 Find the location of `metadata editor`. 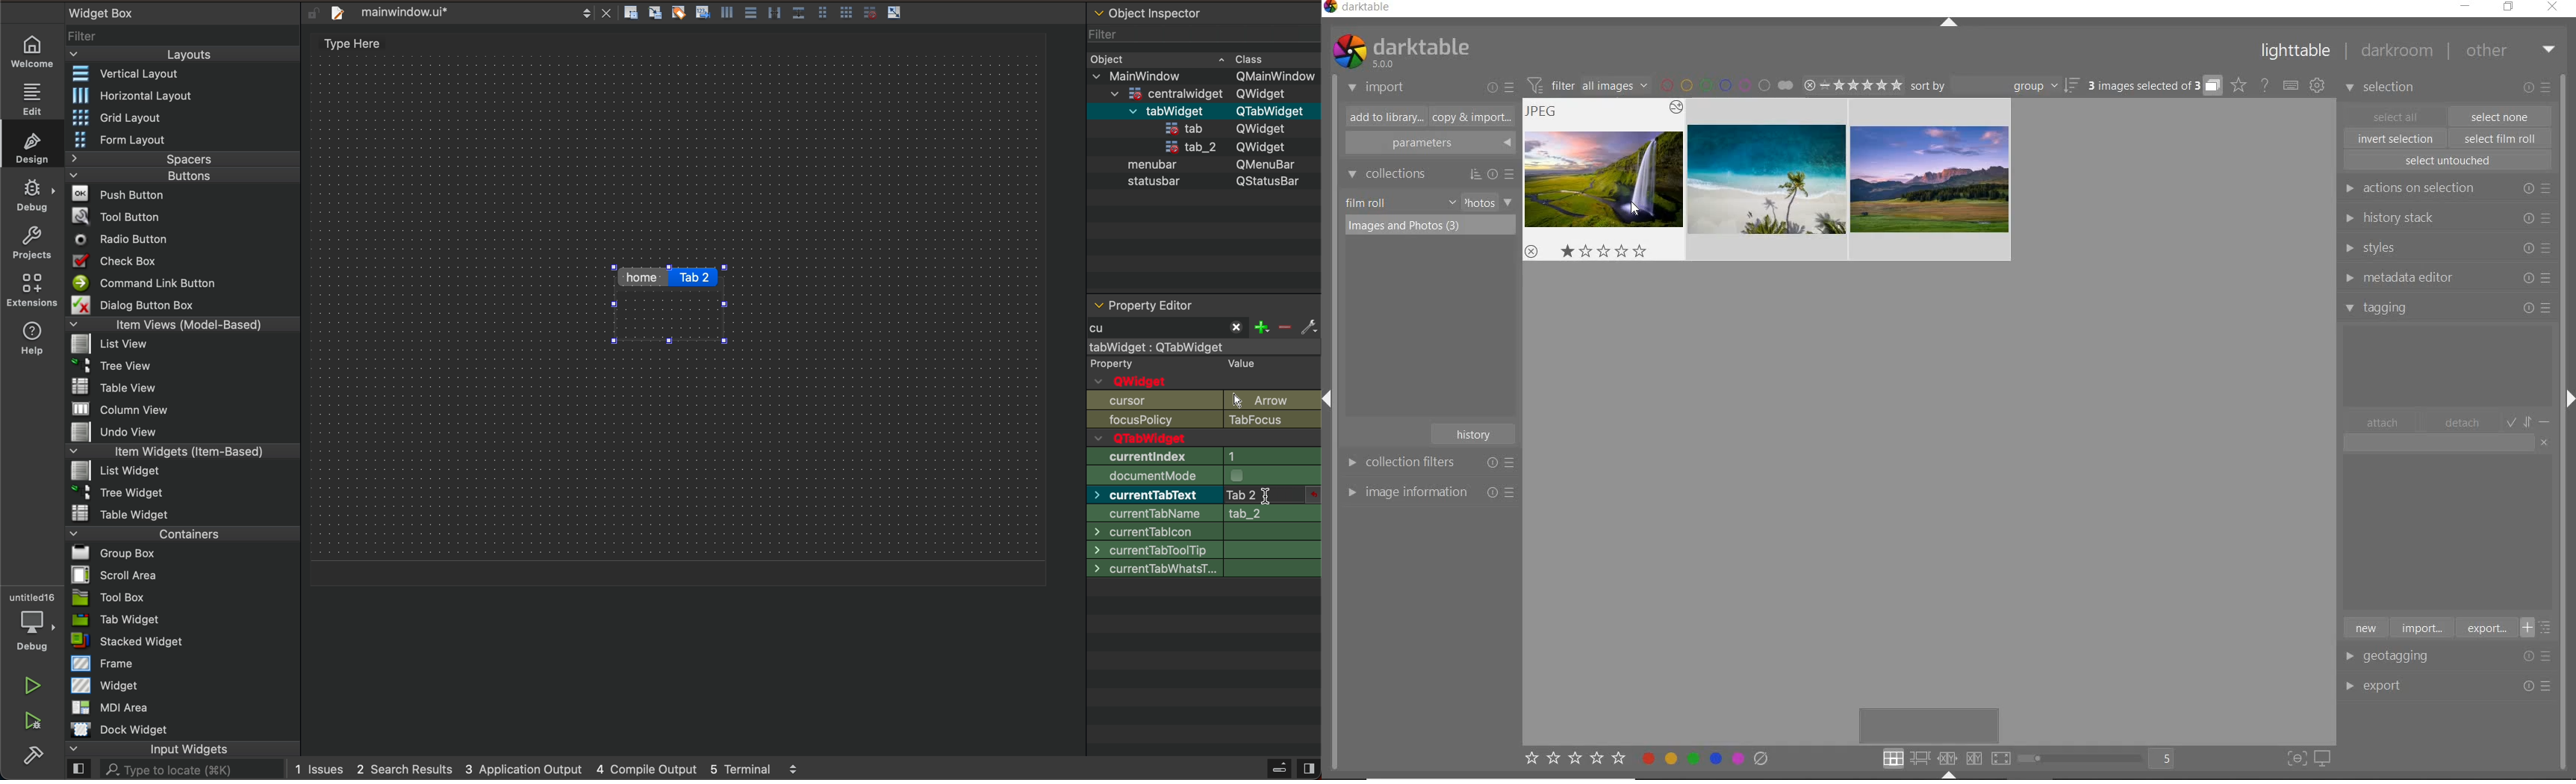

metadata editor is located at coordinates (2445, 278).